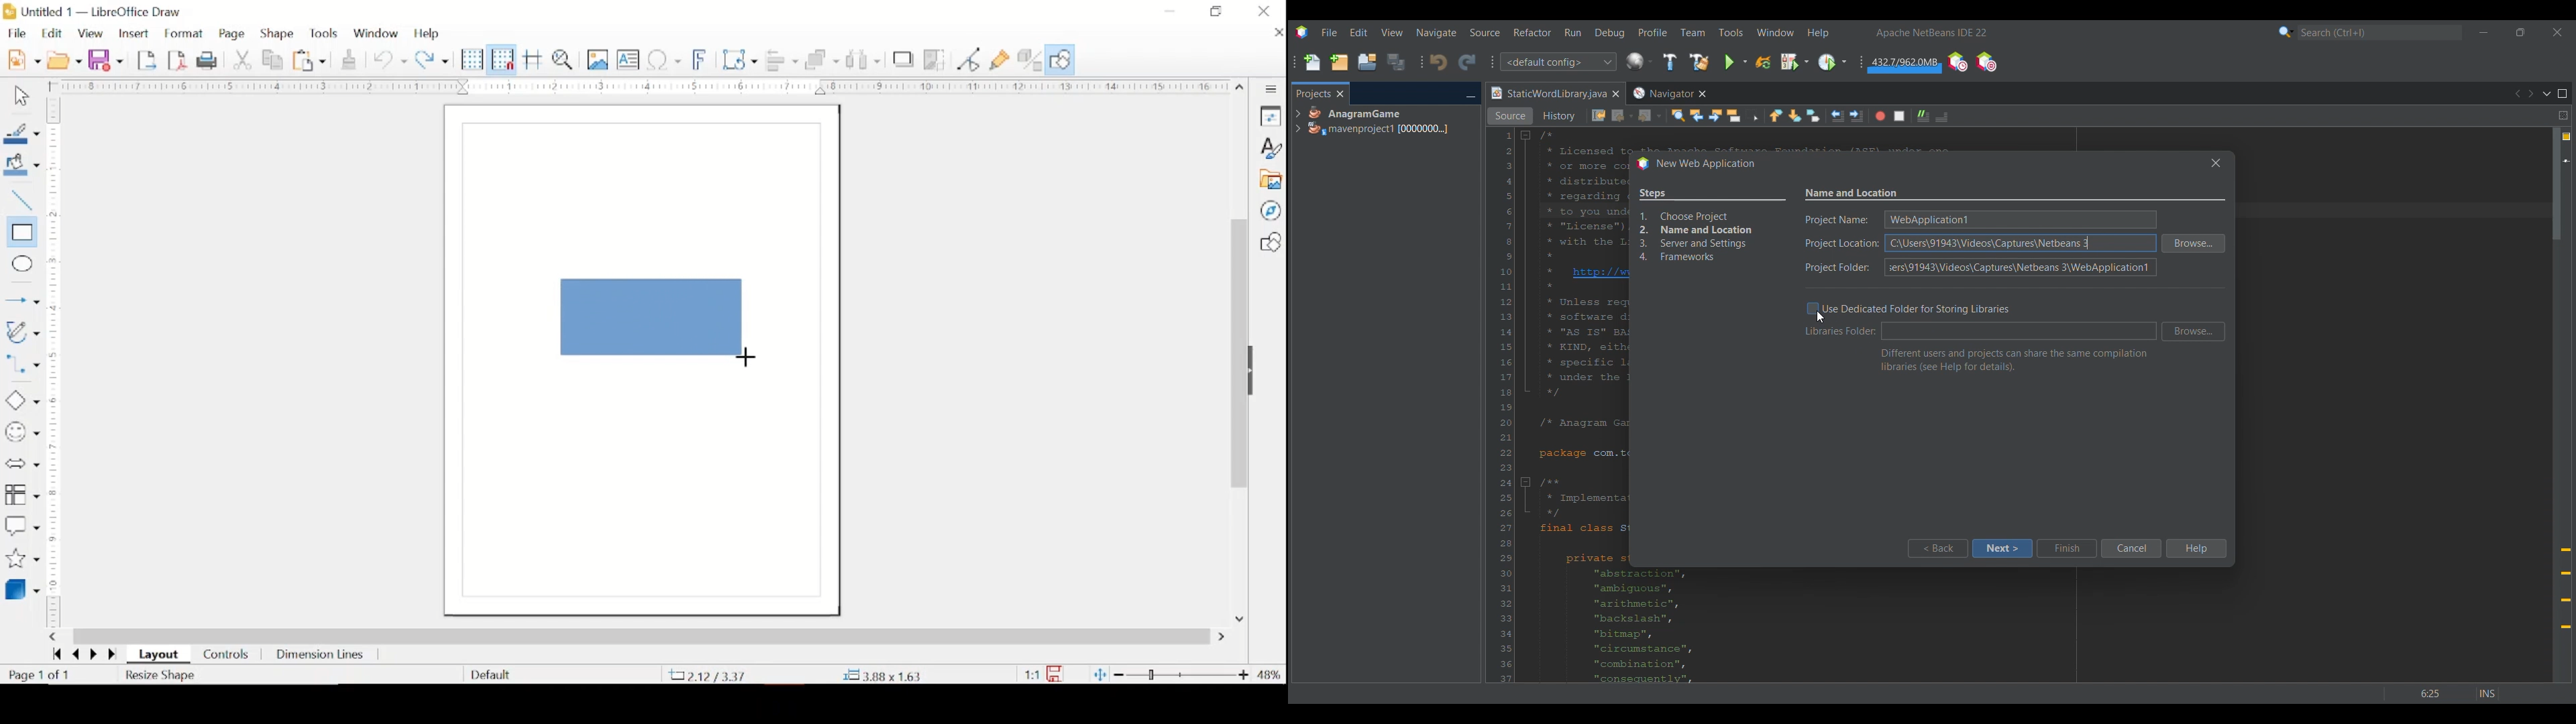  What do you see at coordinates (233, 34) in the screenshot?
I see `page` at bounding box center [233, 34].